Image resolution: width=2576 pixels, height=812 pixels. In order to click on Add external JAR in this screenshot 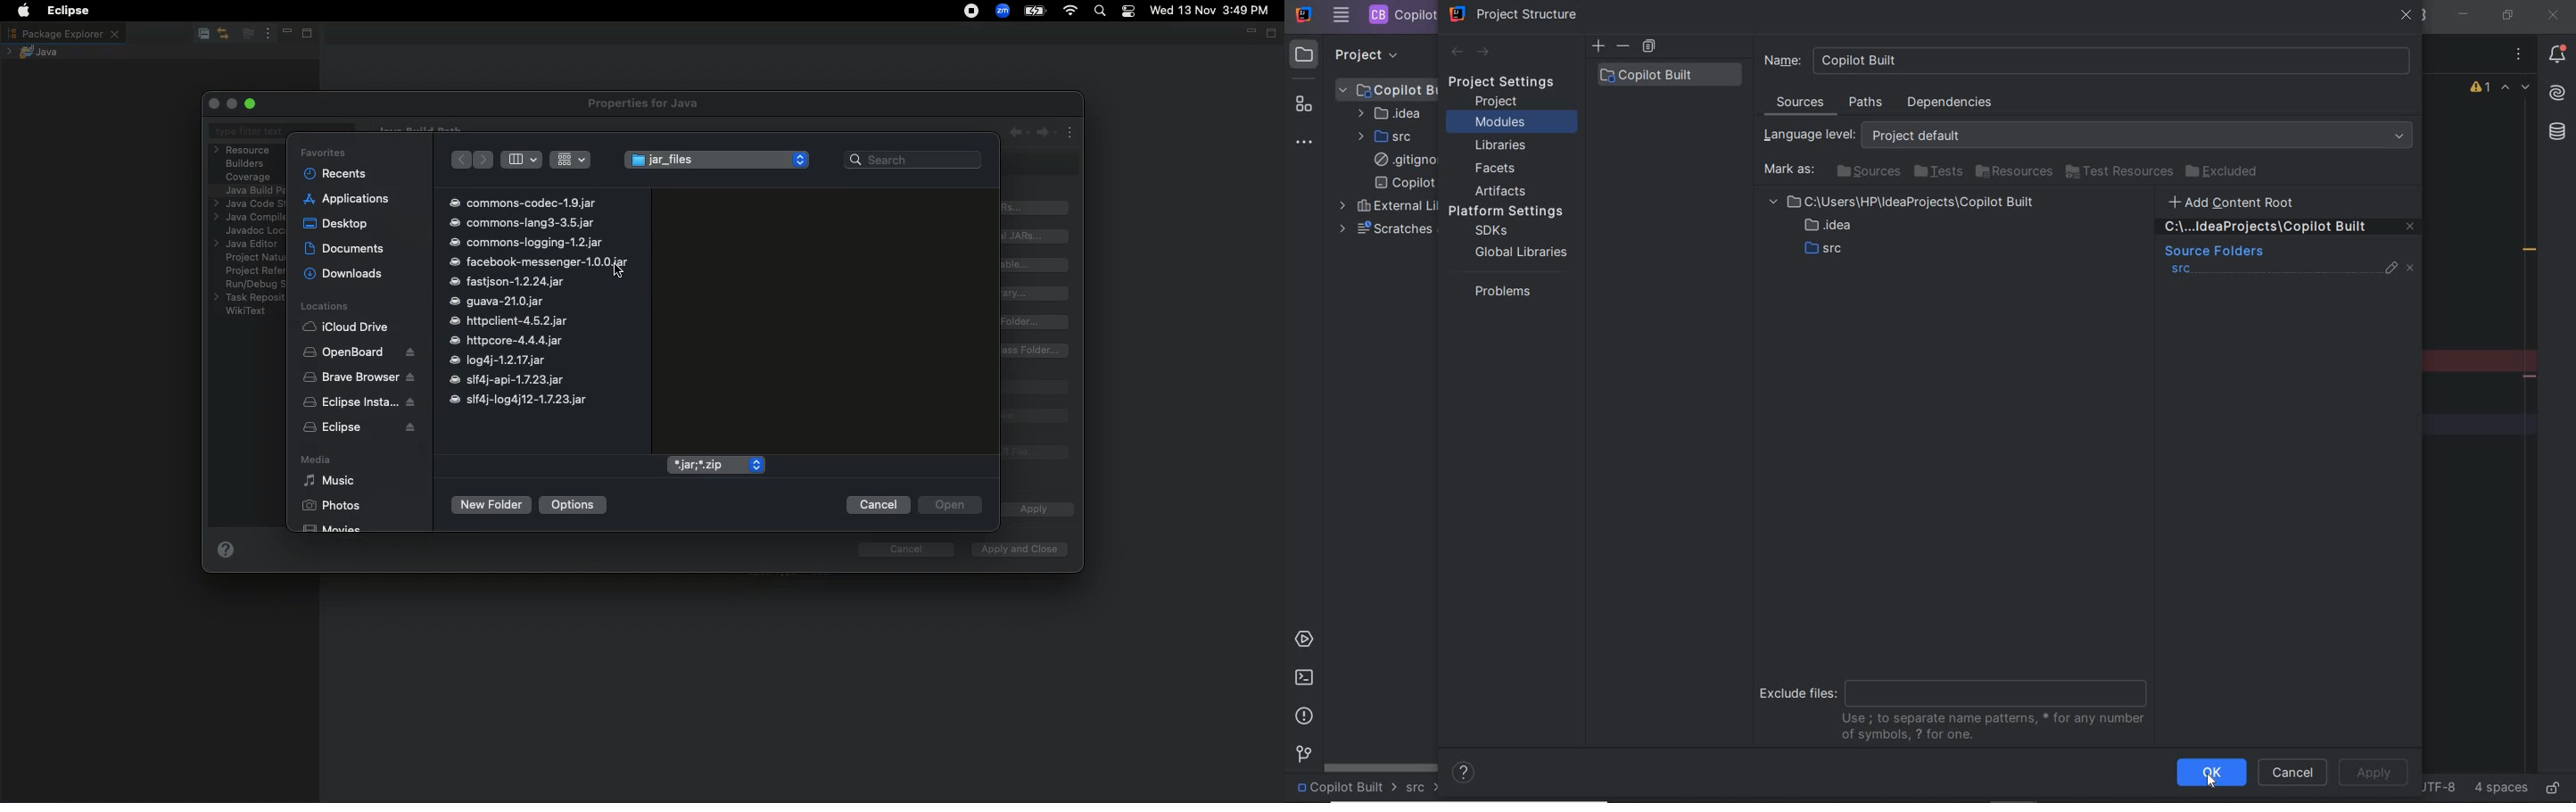, I will do `click(1036, 236)`.